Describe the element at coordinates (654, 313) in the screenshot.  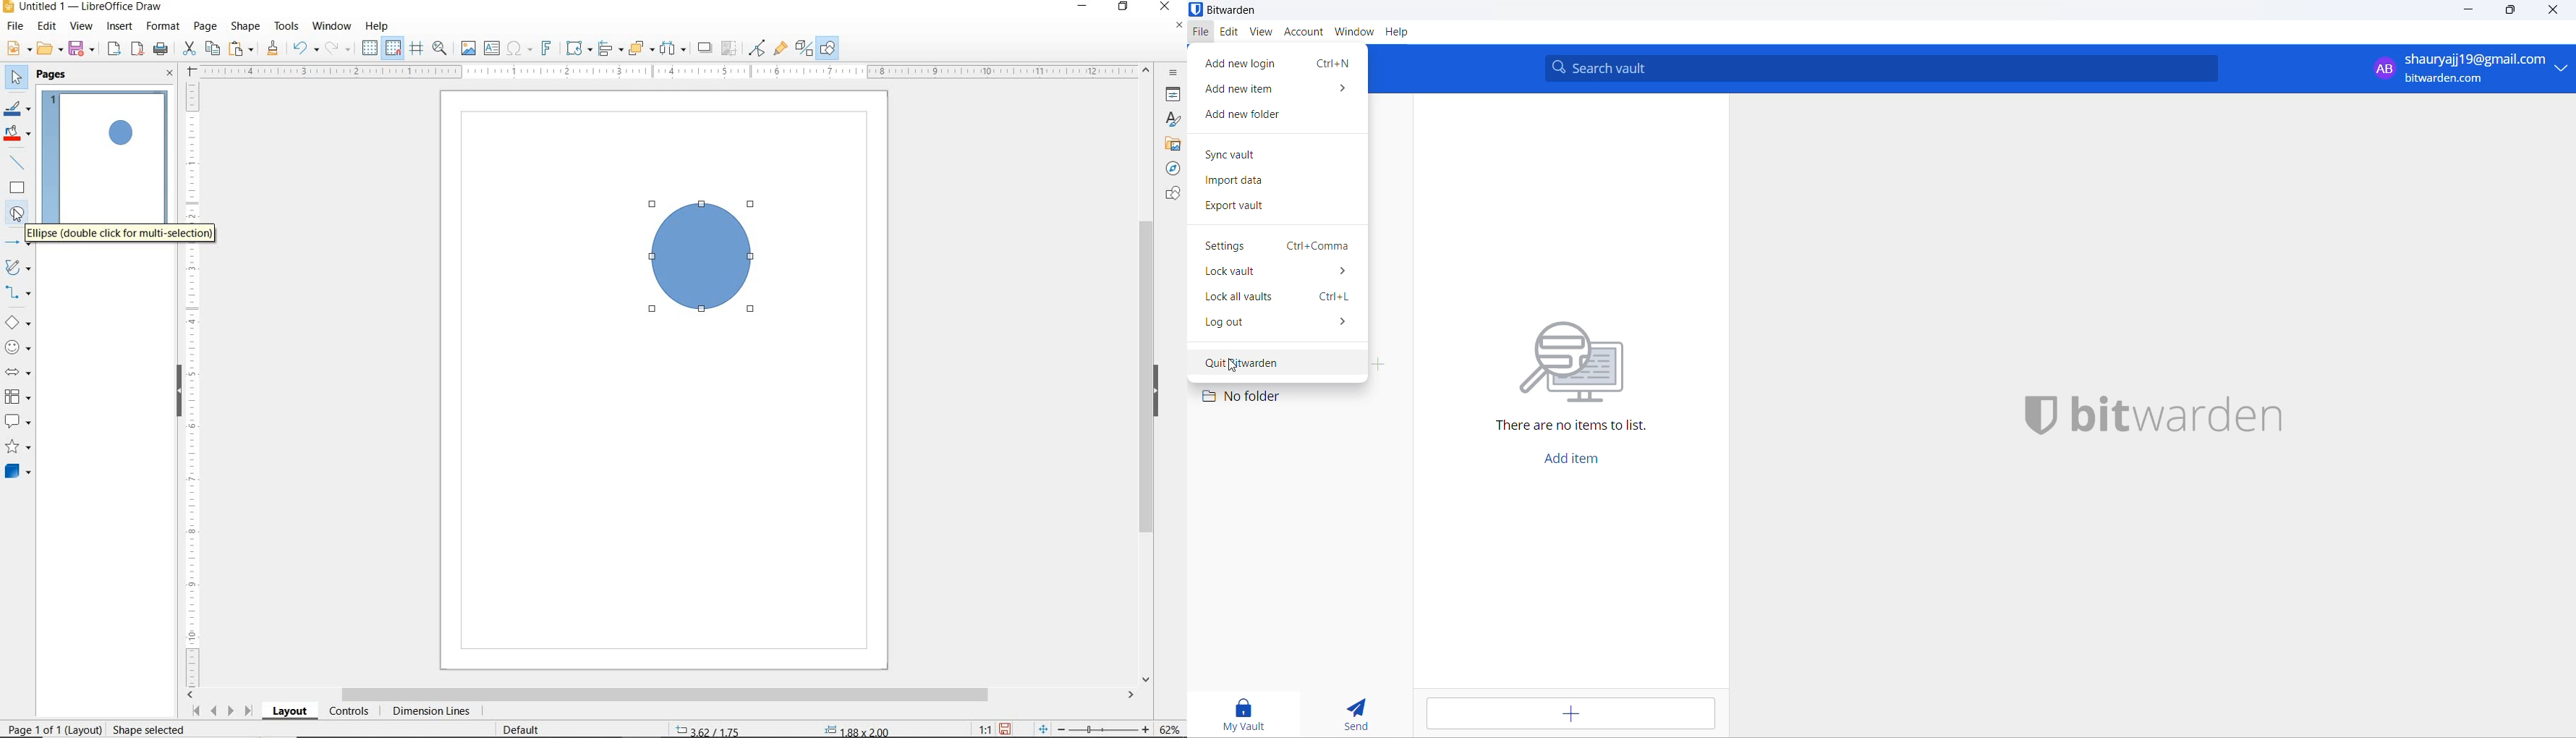
I see `ELLIPSE TOOL` at that location.